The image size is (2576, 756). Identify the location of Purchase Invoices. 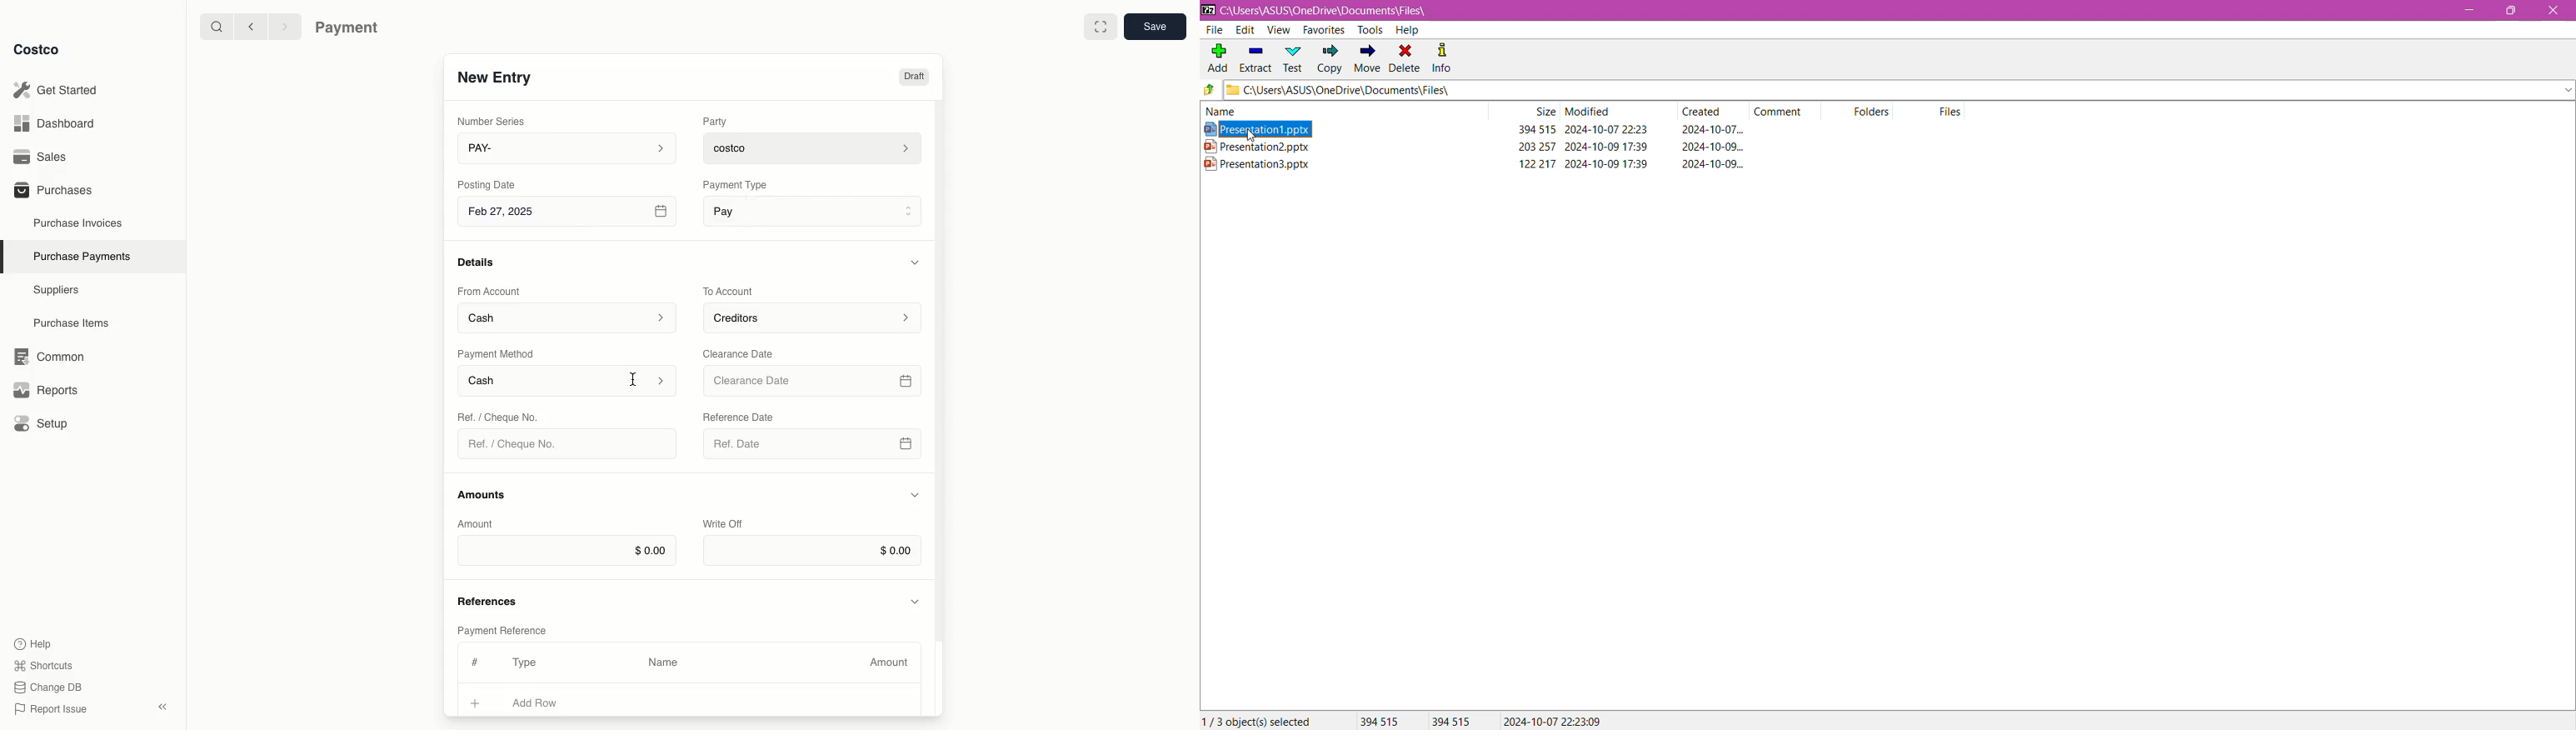
(79, 222).